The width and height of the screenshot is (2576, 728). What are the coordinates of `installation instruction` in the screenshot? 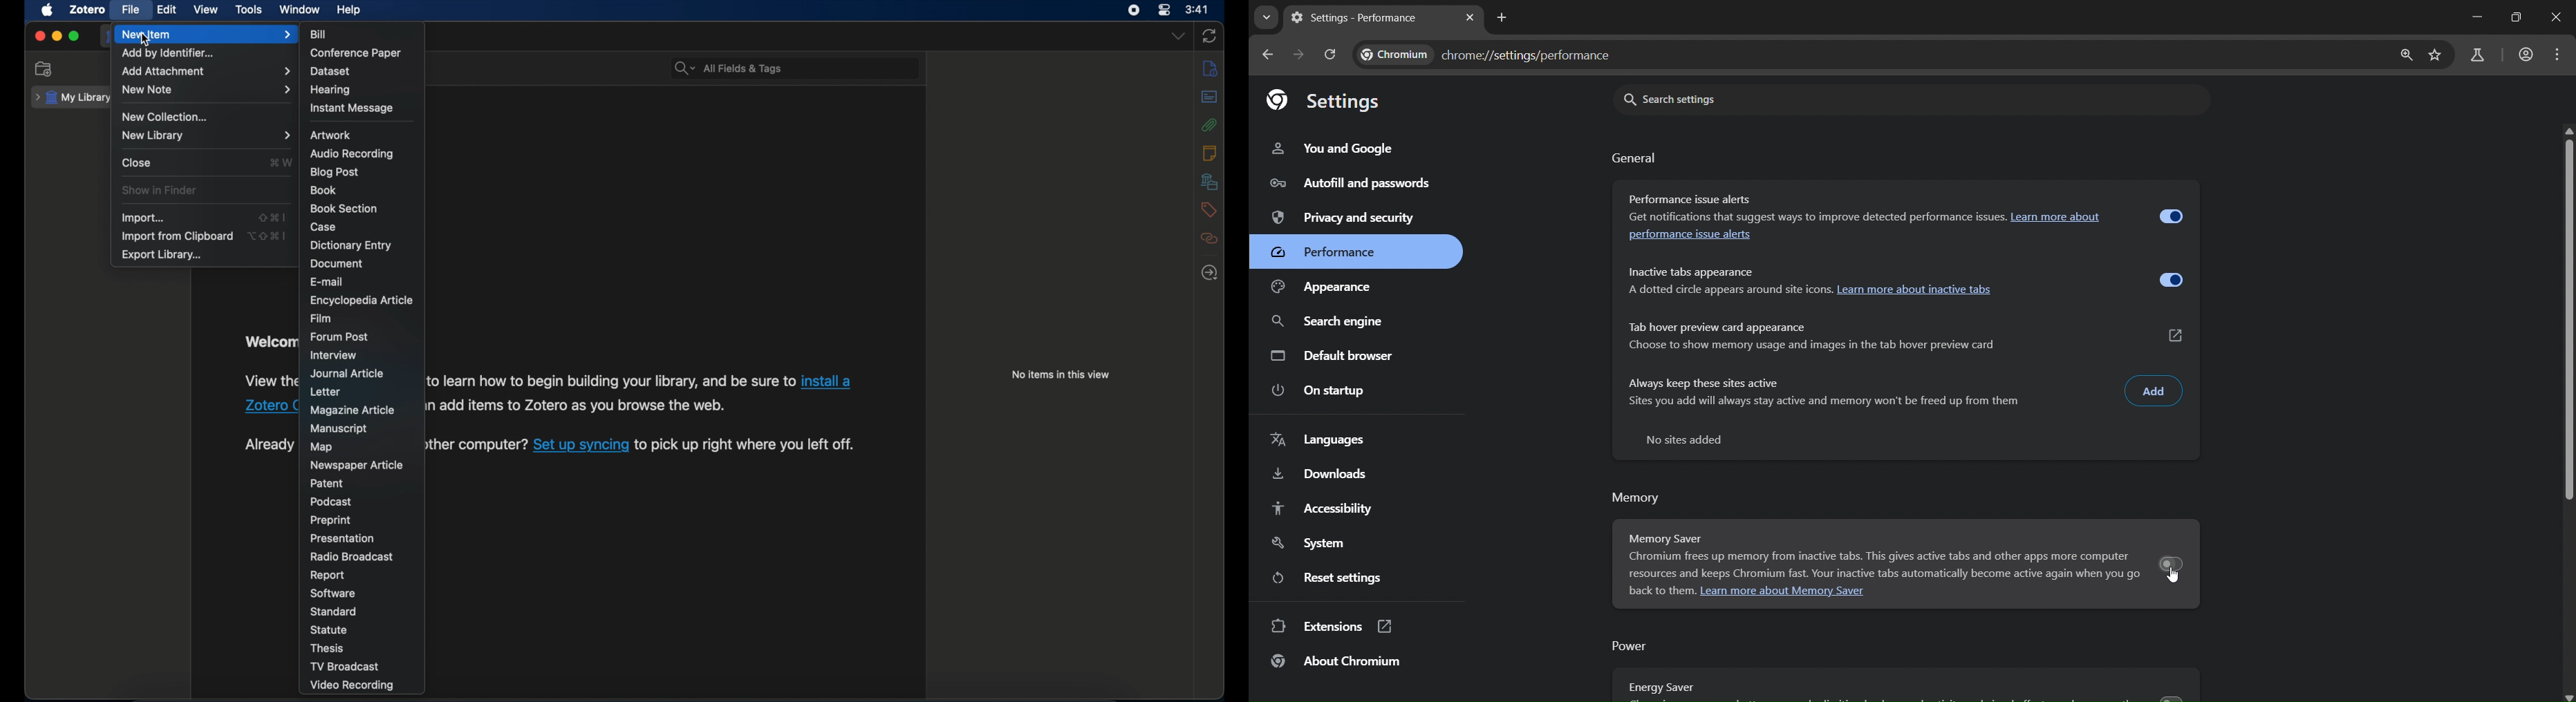 It's located at (269, 380).